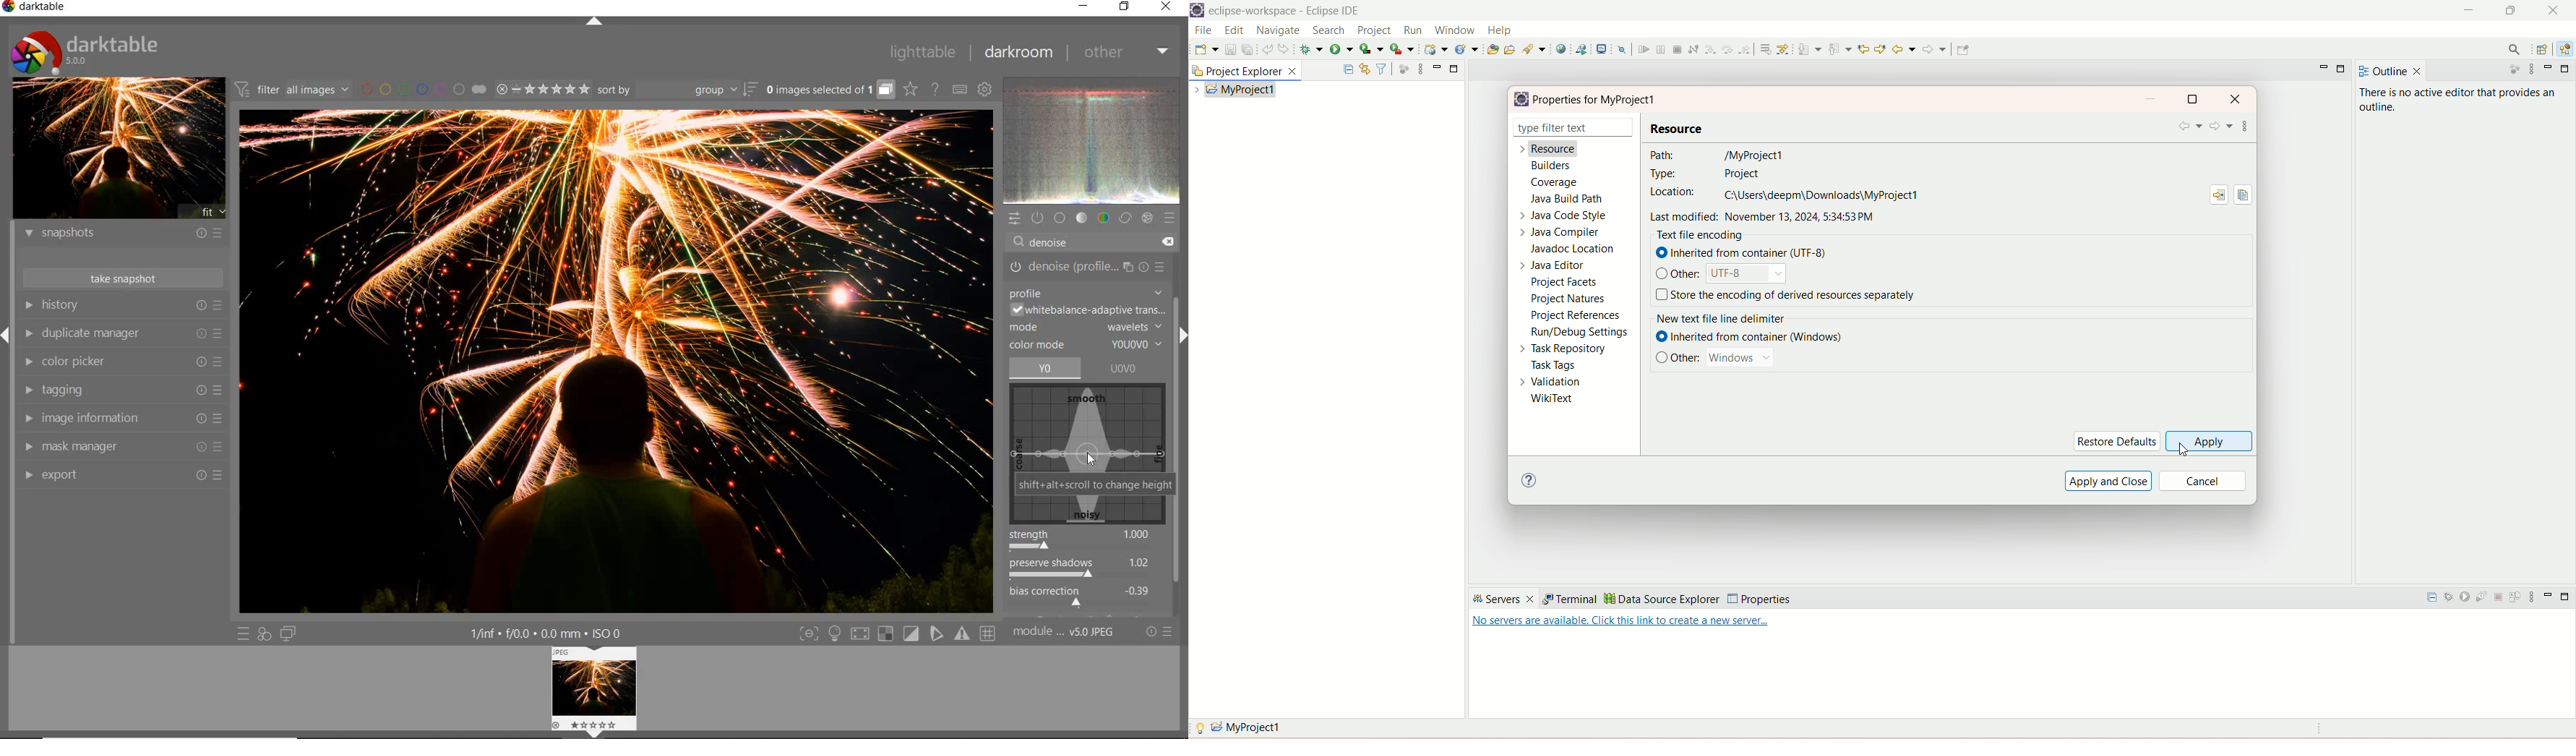  What do you see at coordinates (2244, 197) in the screenshot?
I see `copy path` at bounding box center [2244, 197].